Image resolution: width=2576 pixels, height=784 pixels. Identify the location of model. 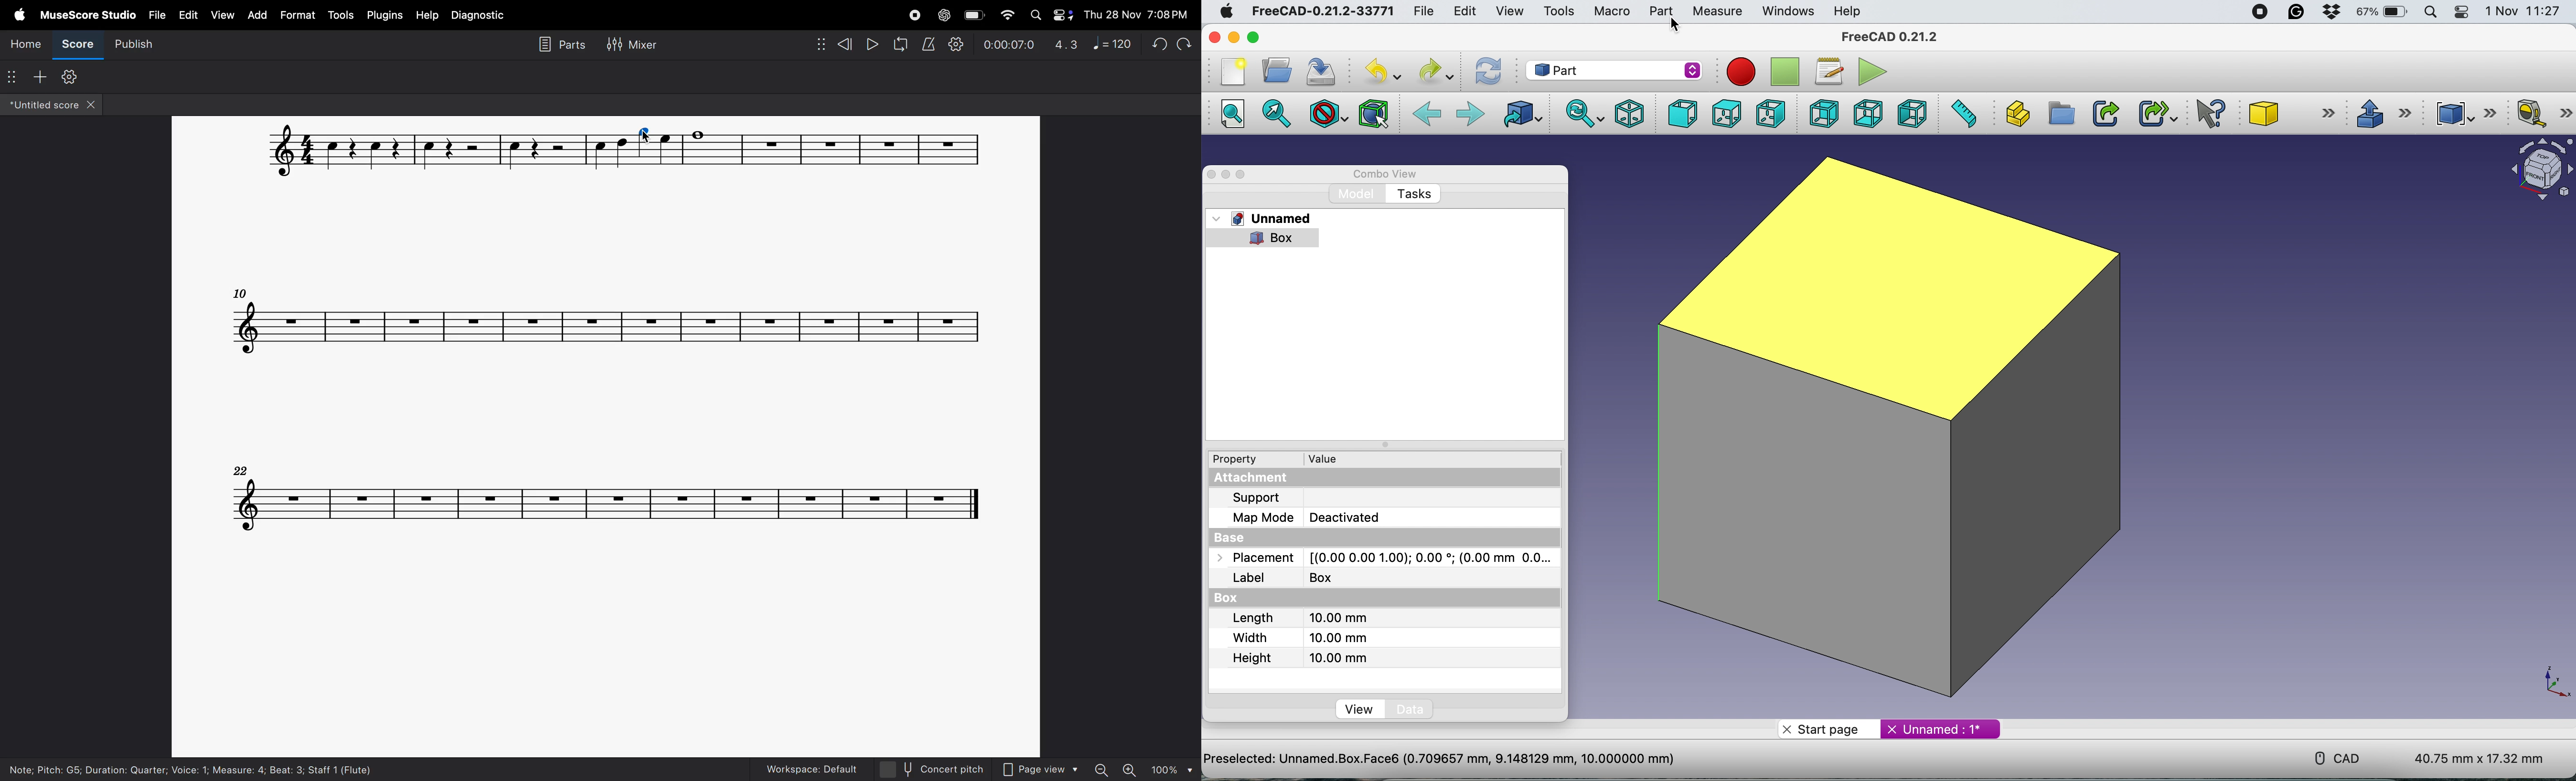
(1357, 192).